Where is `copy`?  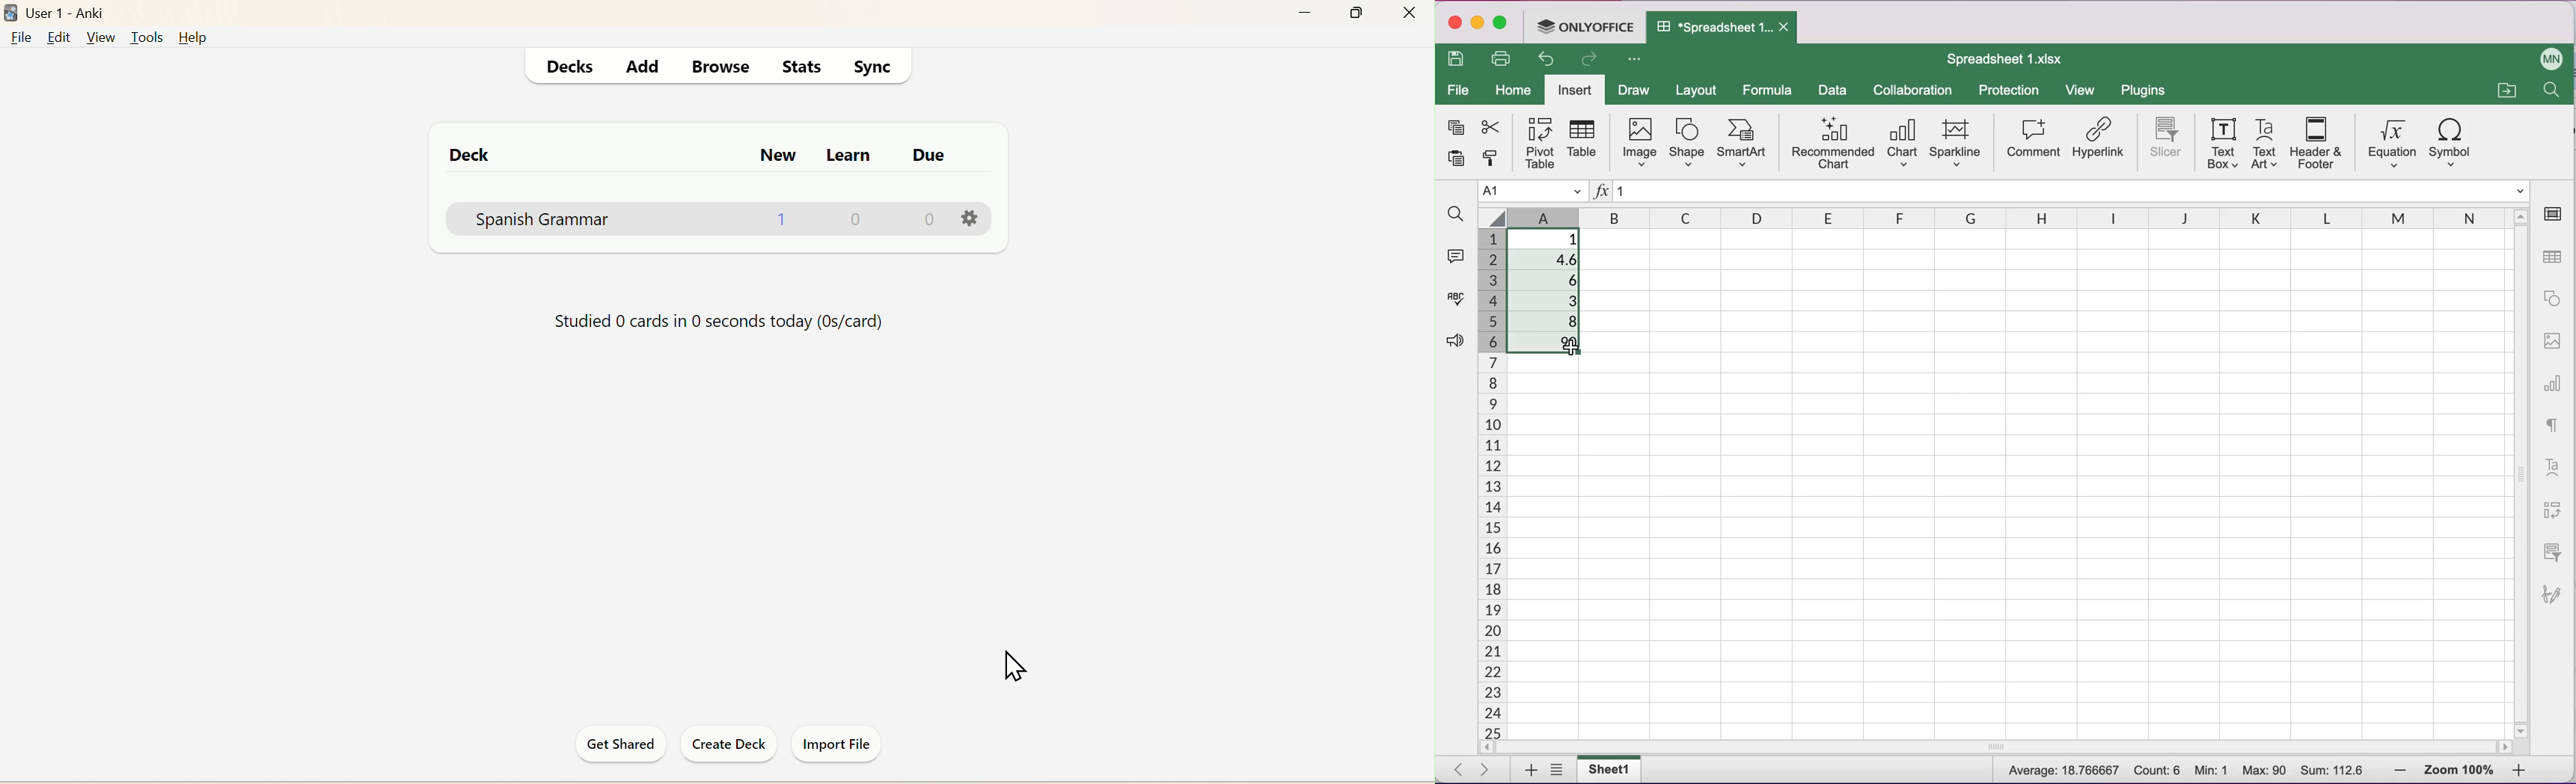
copy is located at coordinates (1455, 128).